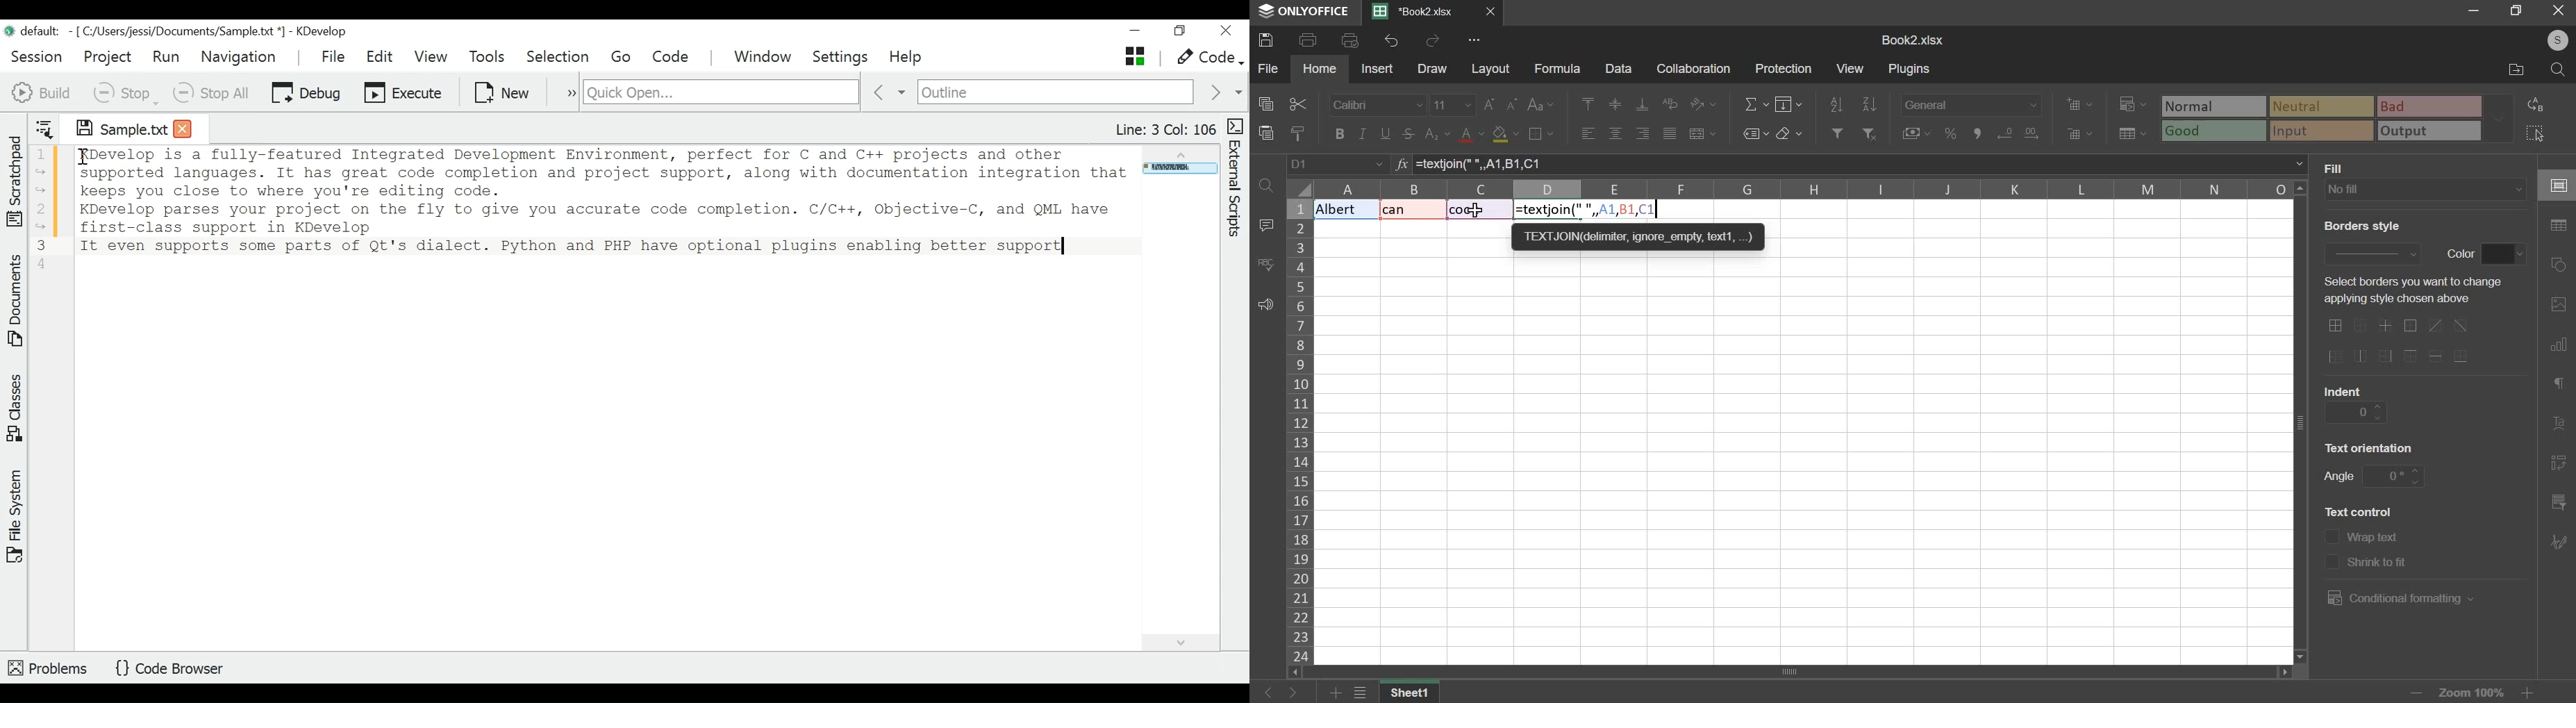  I want to click on slicer, so click(2557, 504).